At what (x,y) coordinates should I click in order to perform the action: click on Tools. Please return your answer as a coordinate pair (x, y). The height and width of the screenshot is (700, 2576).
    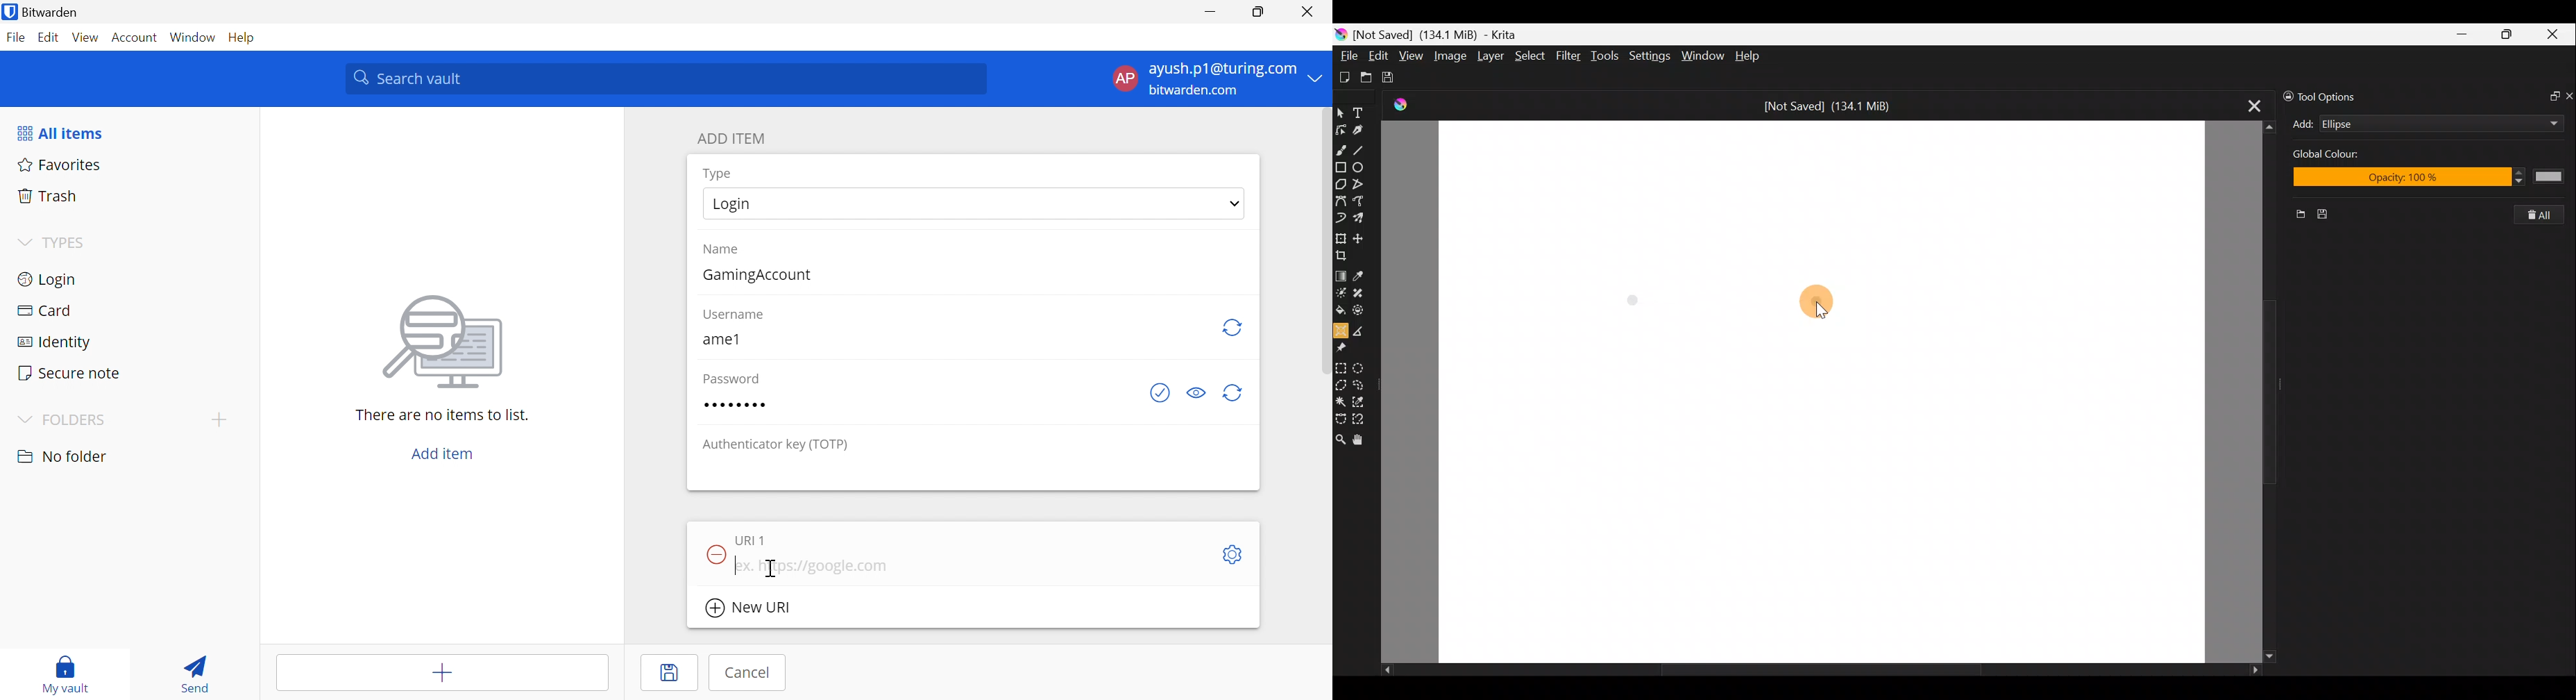
    Looking at the image, I should click on (1607, 58).